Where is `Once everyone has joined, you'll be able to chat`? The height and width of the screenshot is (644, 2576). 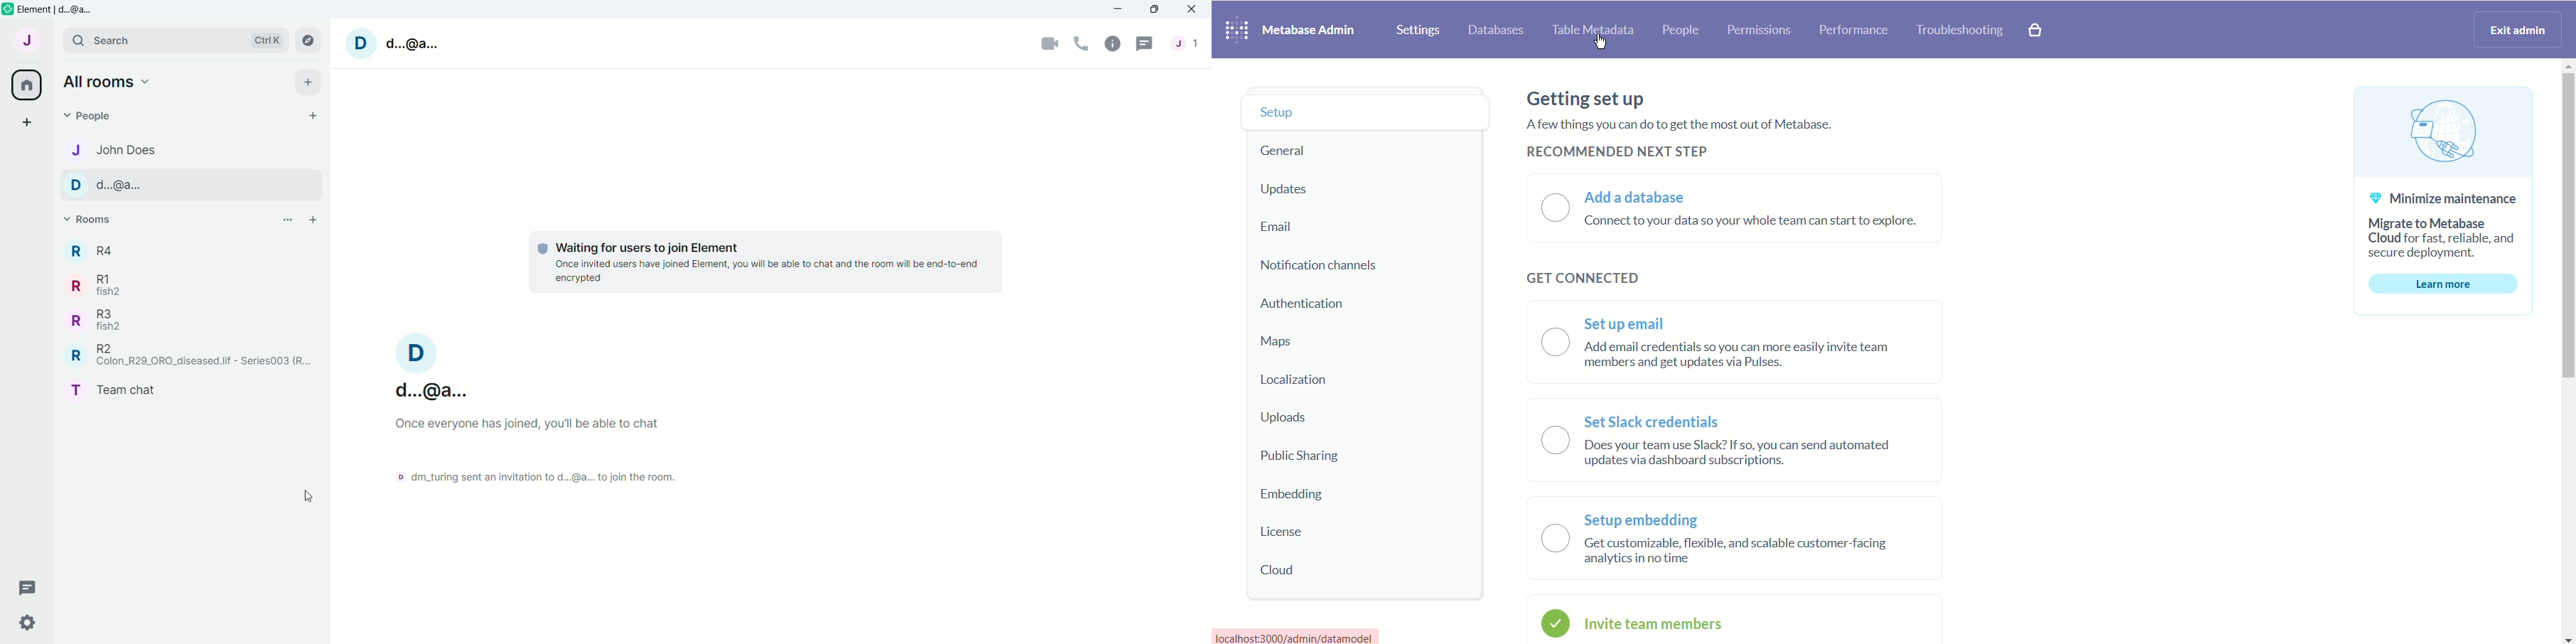 Once everyone has joined, you'll be able to chat is located at coordinates (525, 423).